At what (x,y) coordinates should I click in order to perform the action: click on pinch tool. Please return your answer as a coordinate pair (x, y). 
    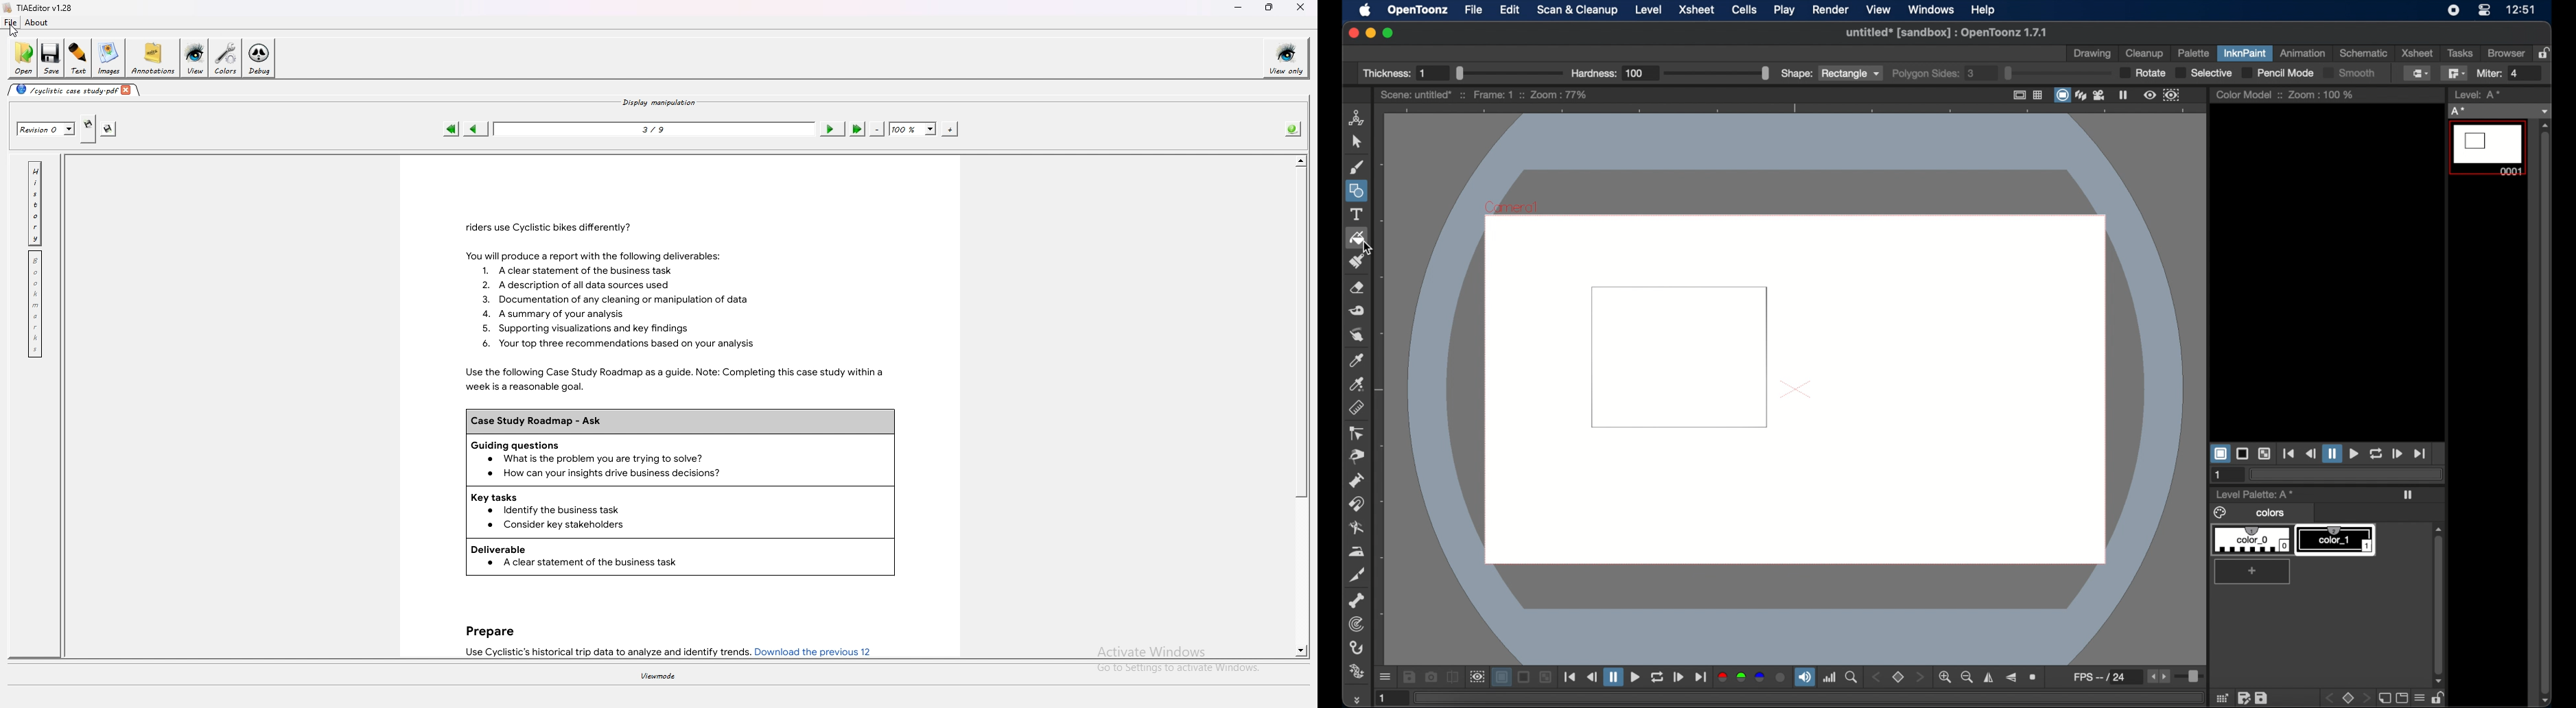
    Looking at the image, I should click on (1357, 456).